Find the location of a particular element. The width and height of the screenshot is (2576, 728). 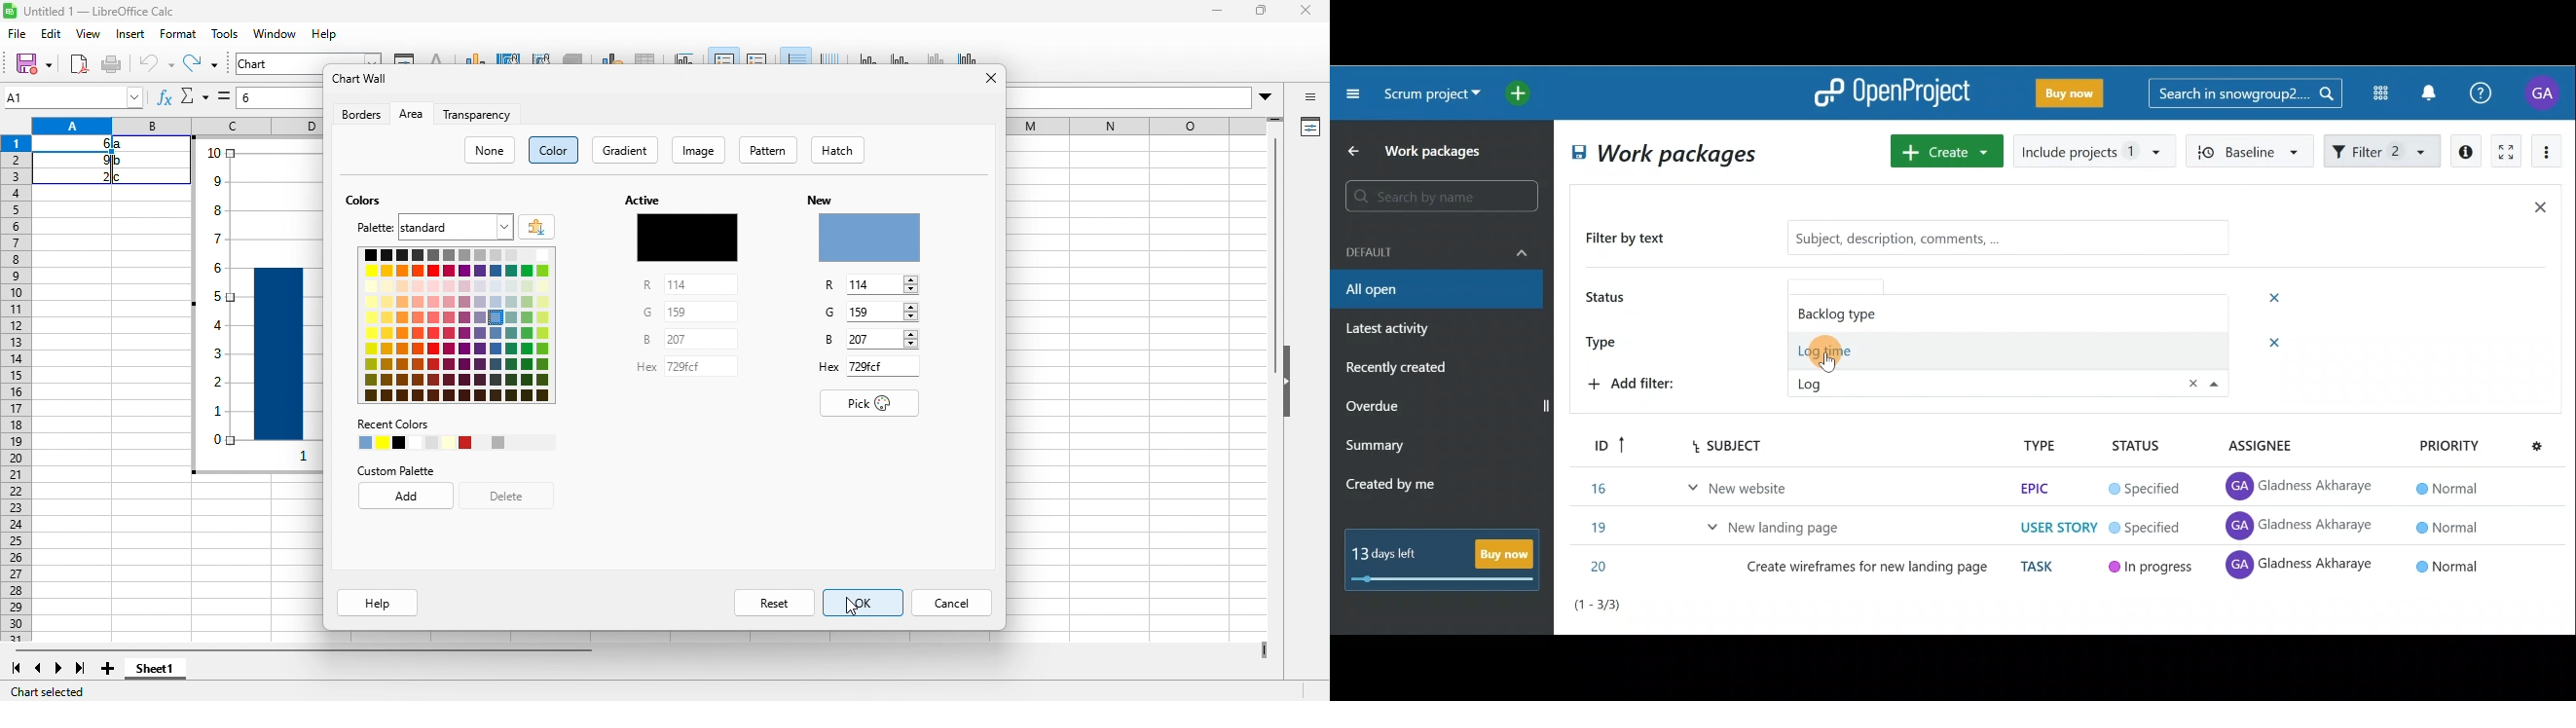

hatch is located at coordinates (856, 150).